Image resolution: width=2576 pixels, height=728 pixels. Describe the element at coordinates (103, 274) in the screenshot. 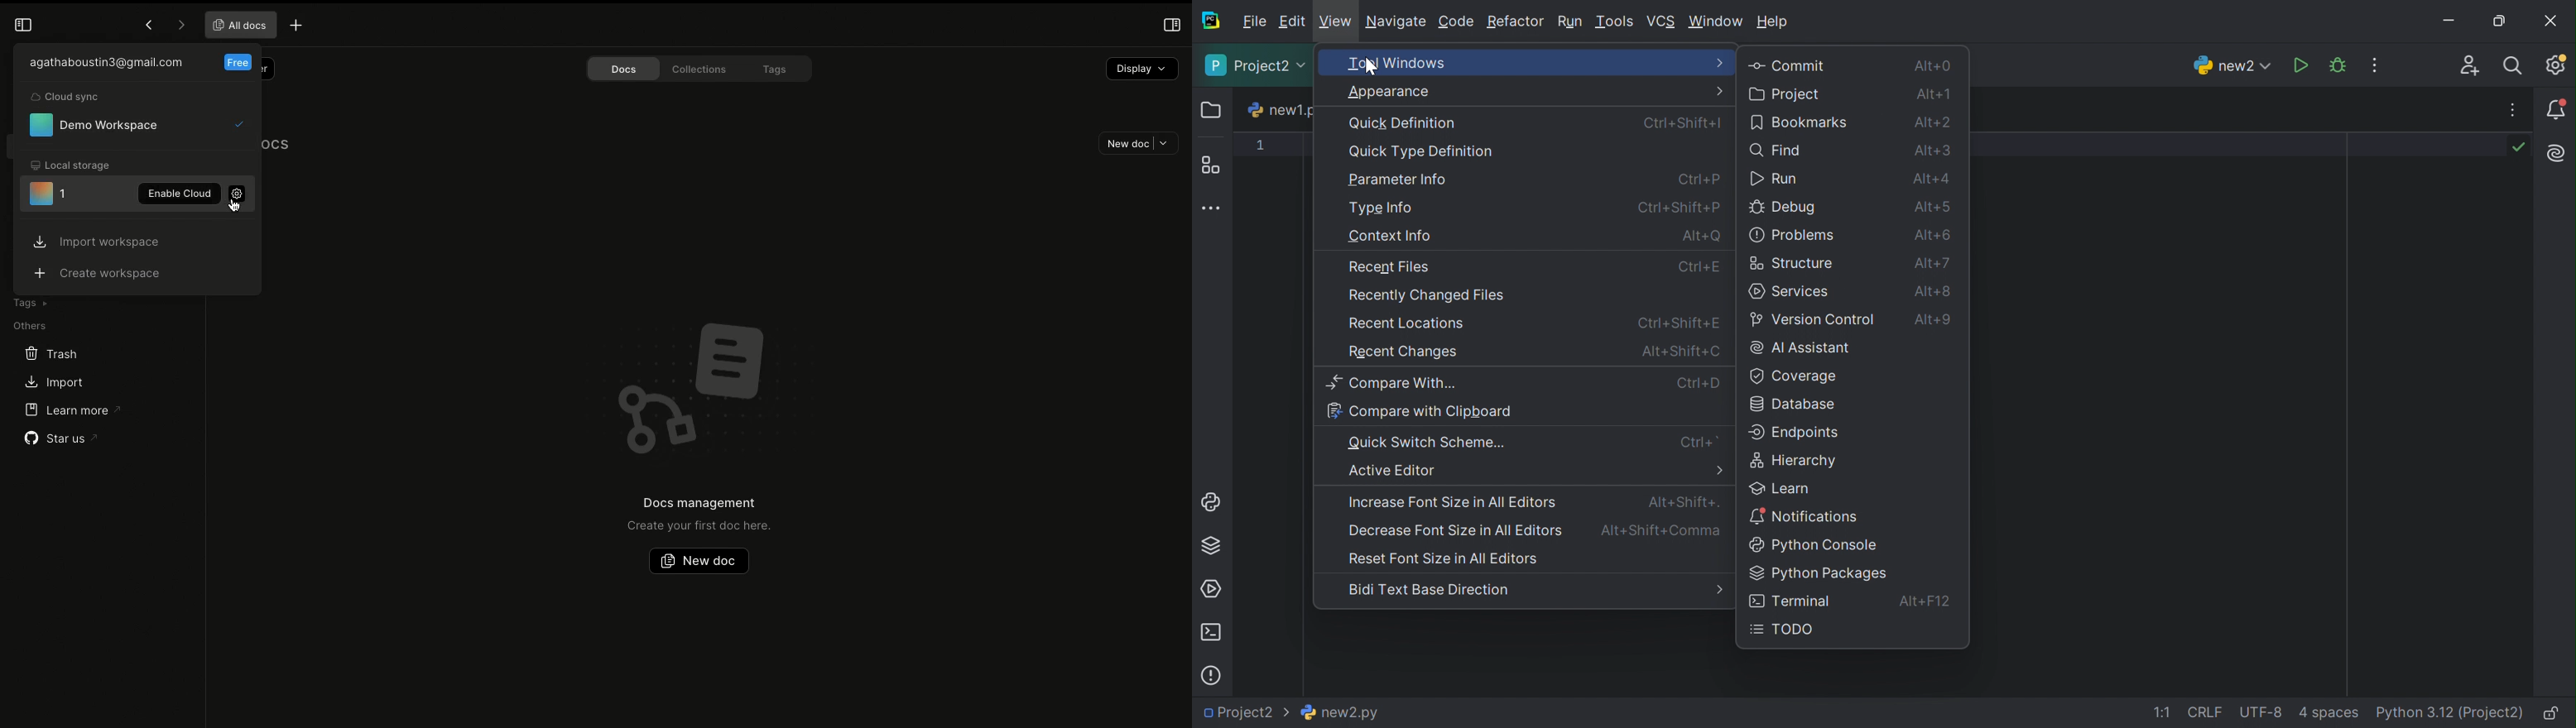

I see `Create workspace` at that location.